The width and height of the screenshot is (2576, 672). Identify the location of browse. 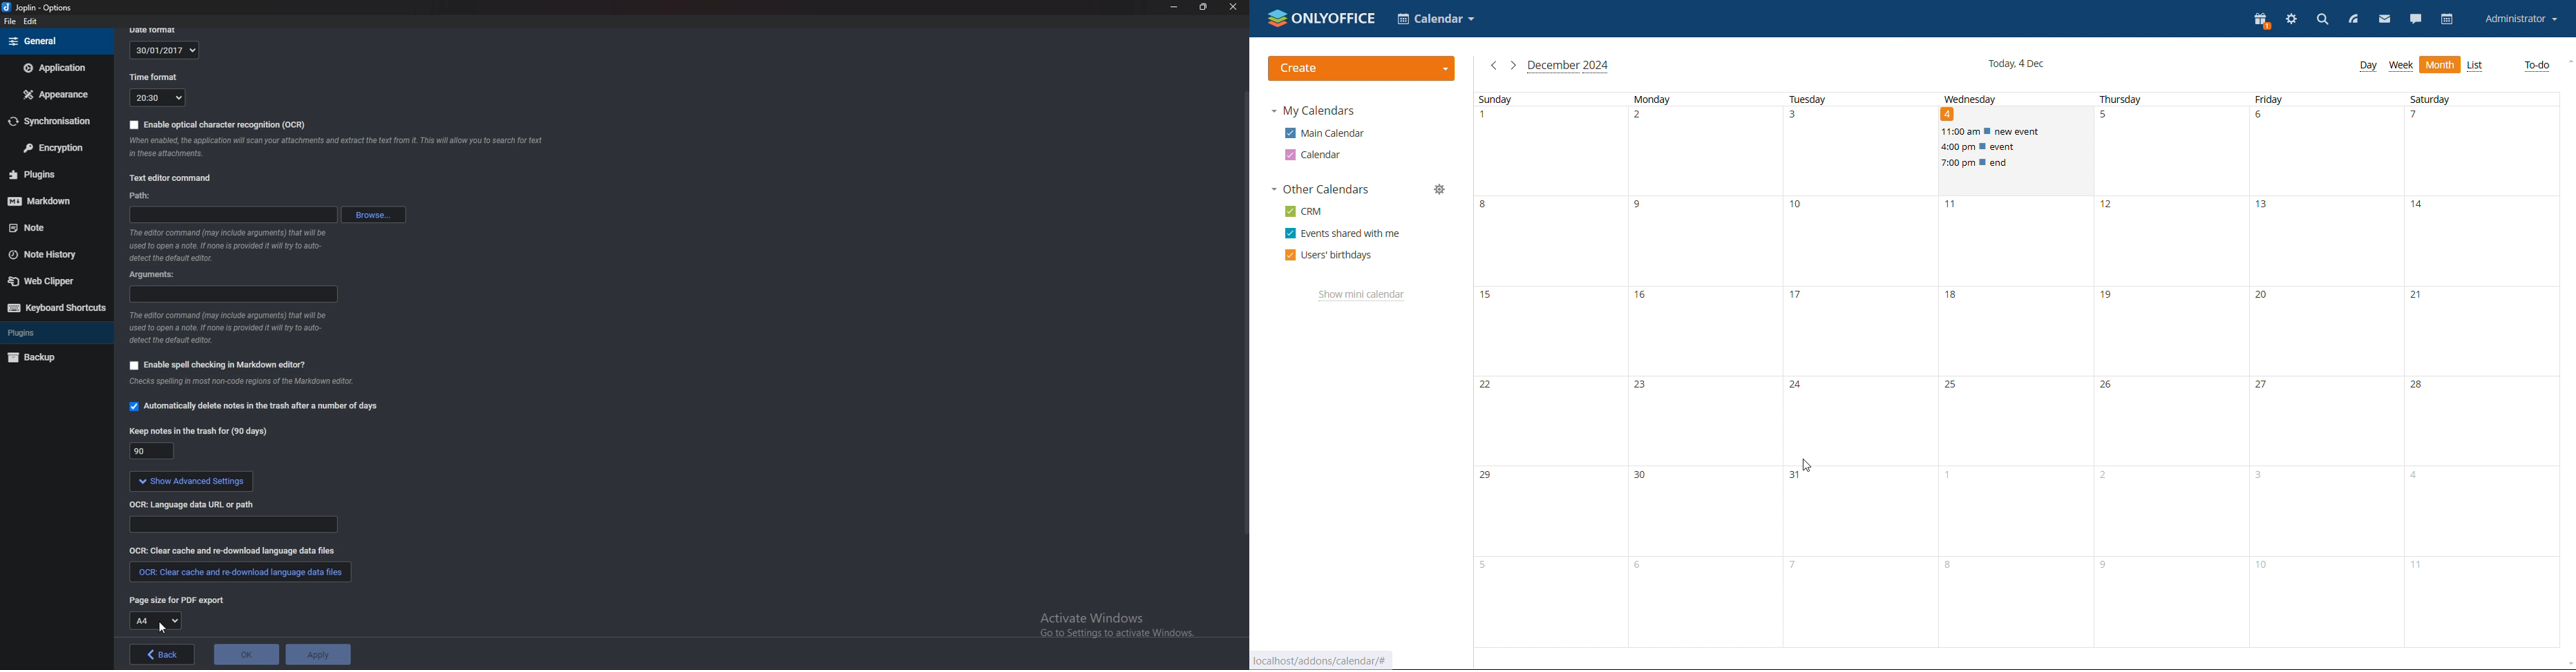
(372, 215).